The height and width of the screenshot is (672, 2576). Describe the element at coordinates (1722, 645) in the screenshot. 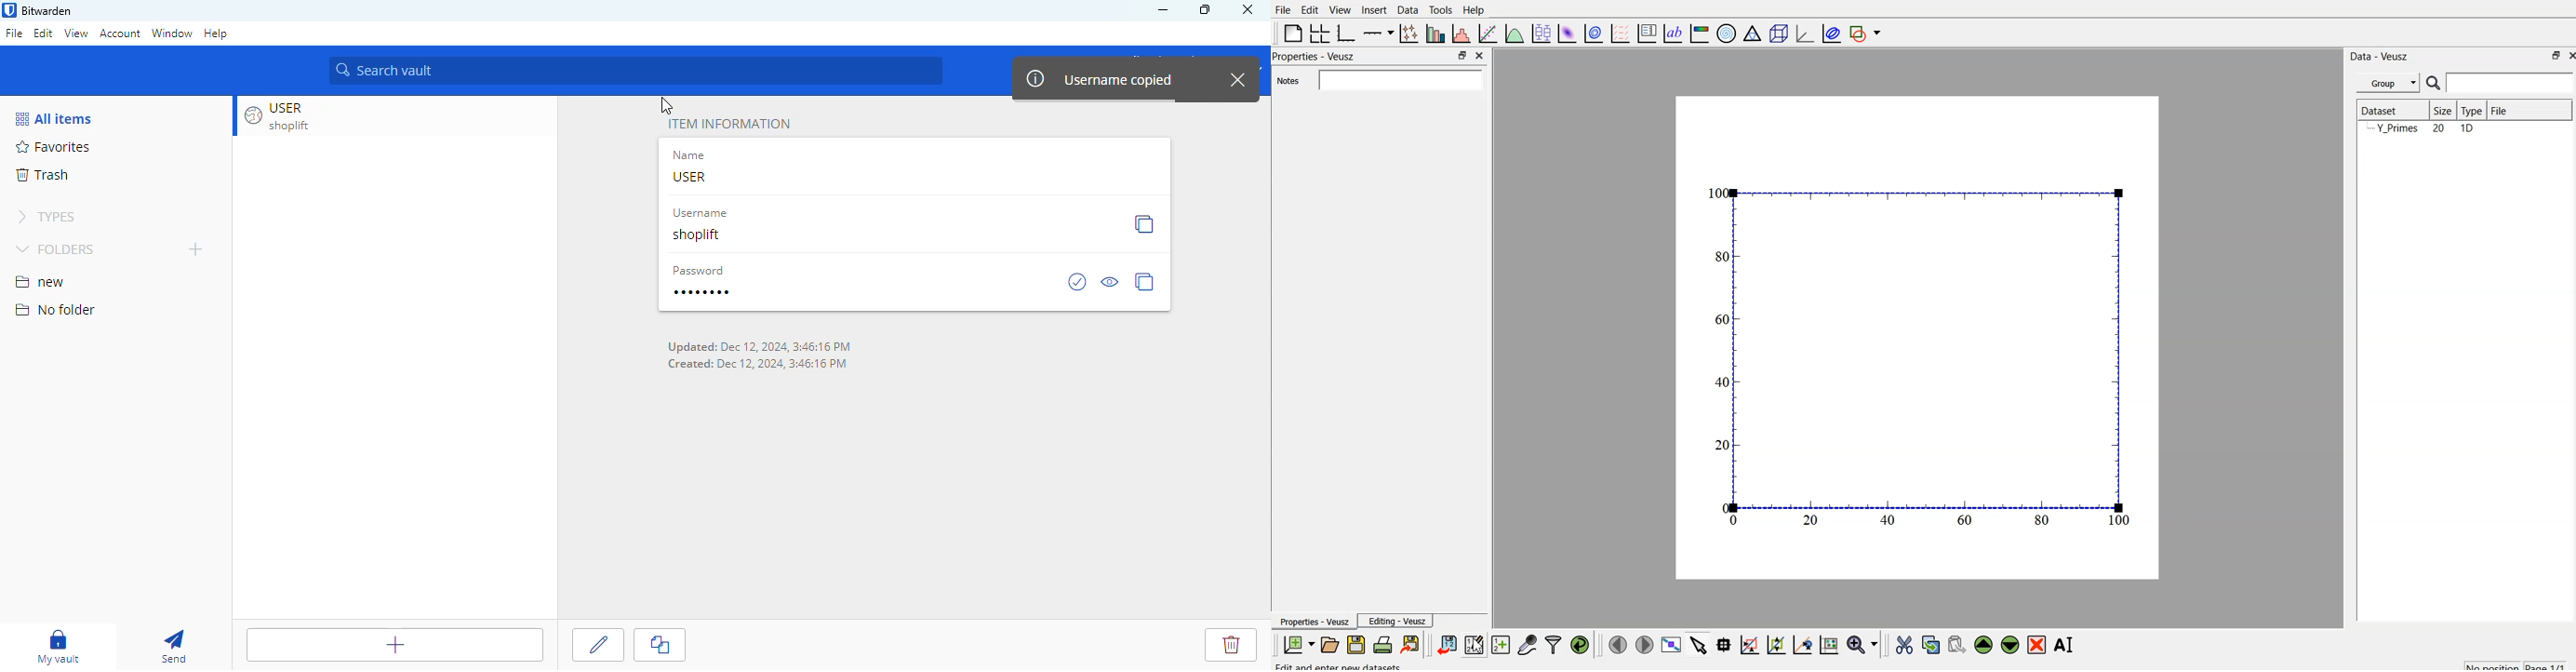

I see `read datapoint on graph` at that location.